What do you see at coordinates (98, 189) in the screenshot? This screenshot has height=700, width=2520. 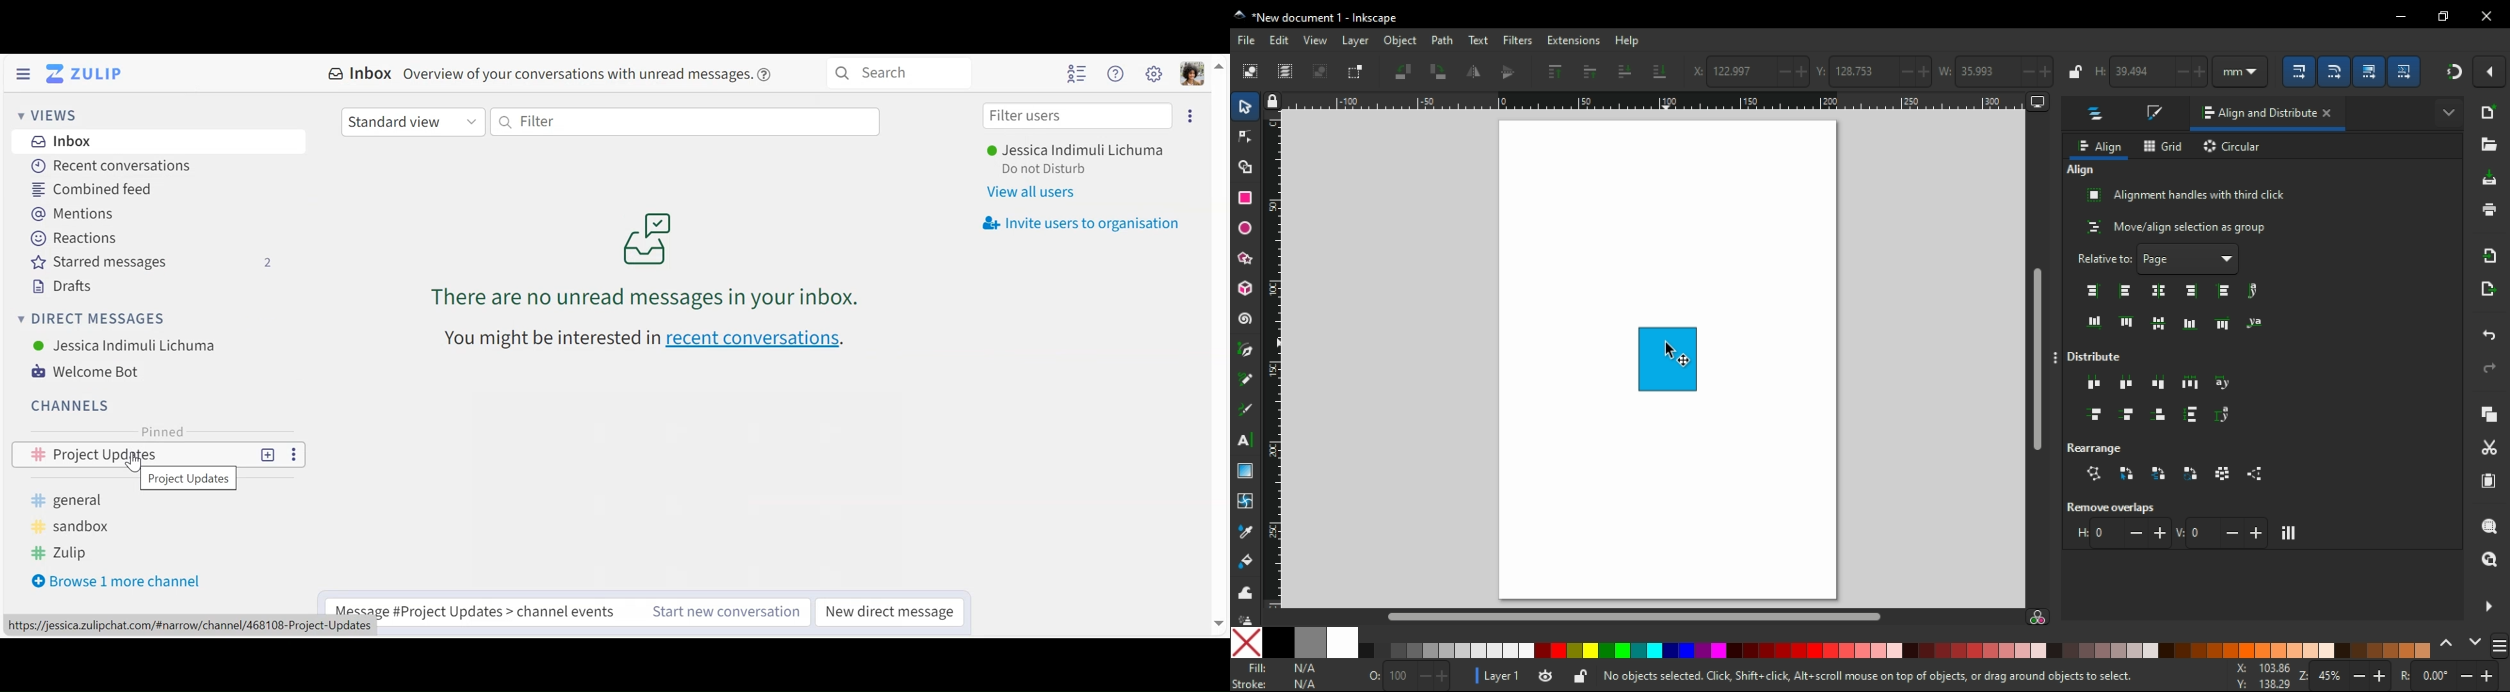 I see `Combined feed` at bounding box center [98, 189].